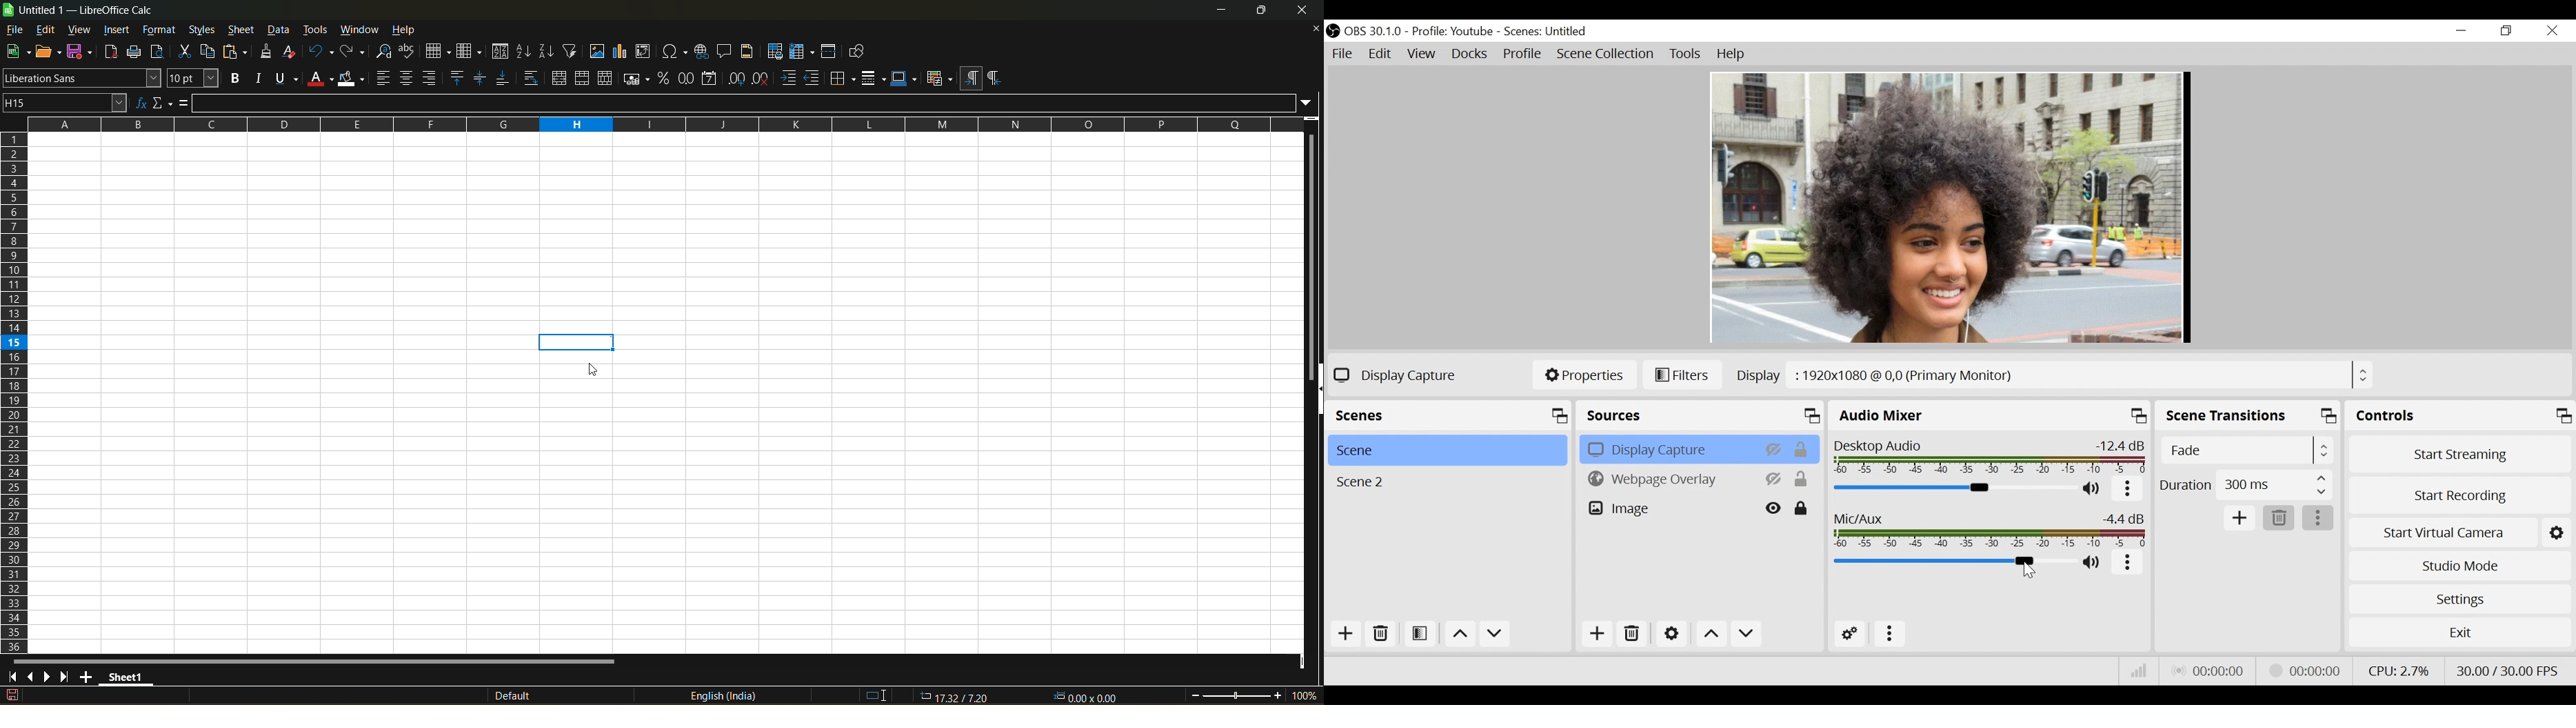 The image size is (2576, 728). Describe the element at coordinates (2129, 490) in the screenshot. I see `more option` at that location.